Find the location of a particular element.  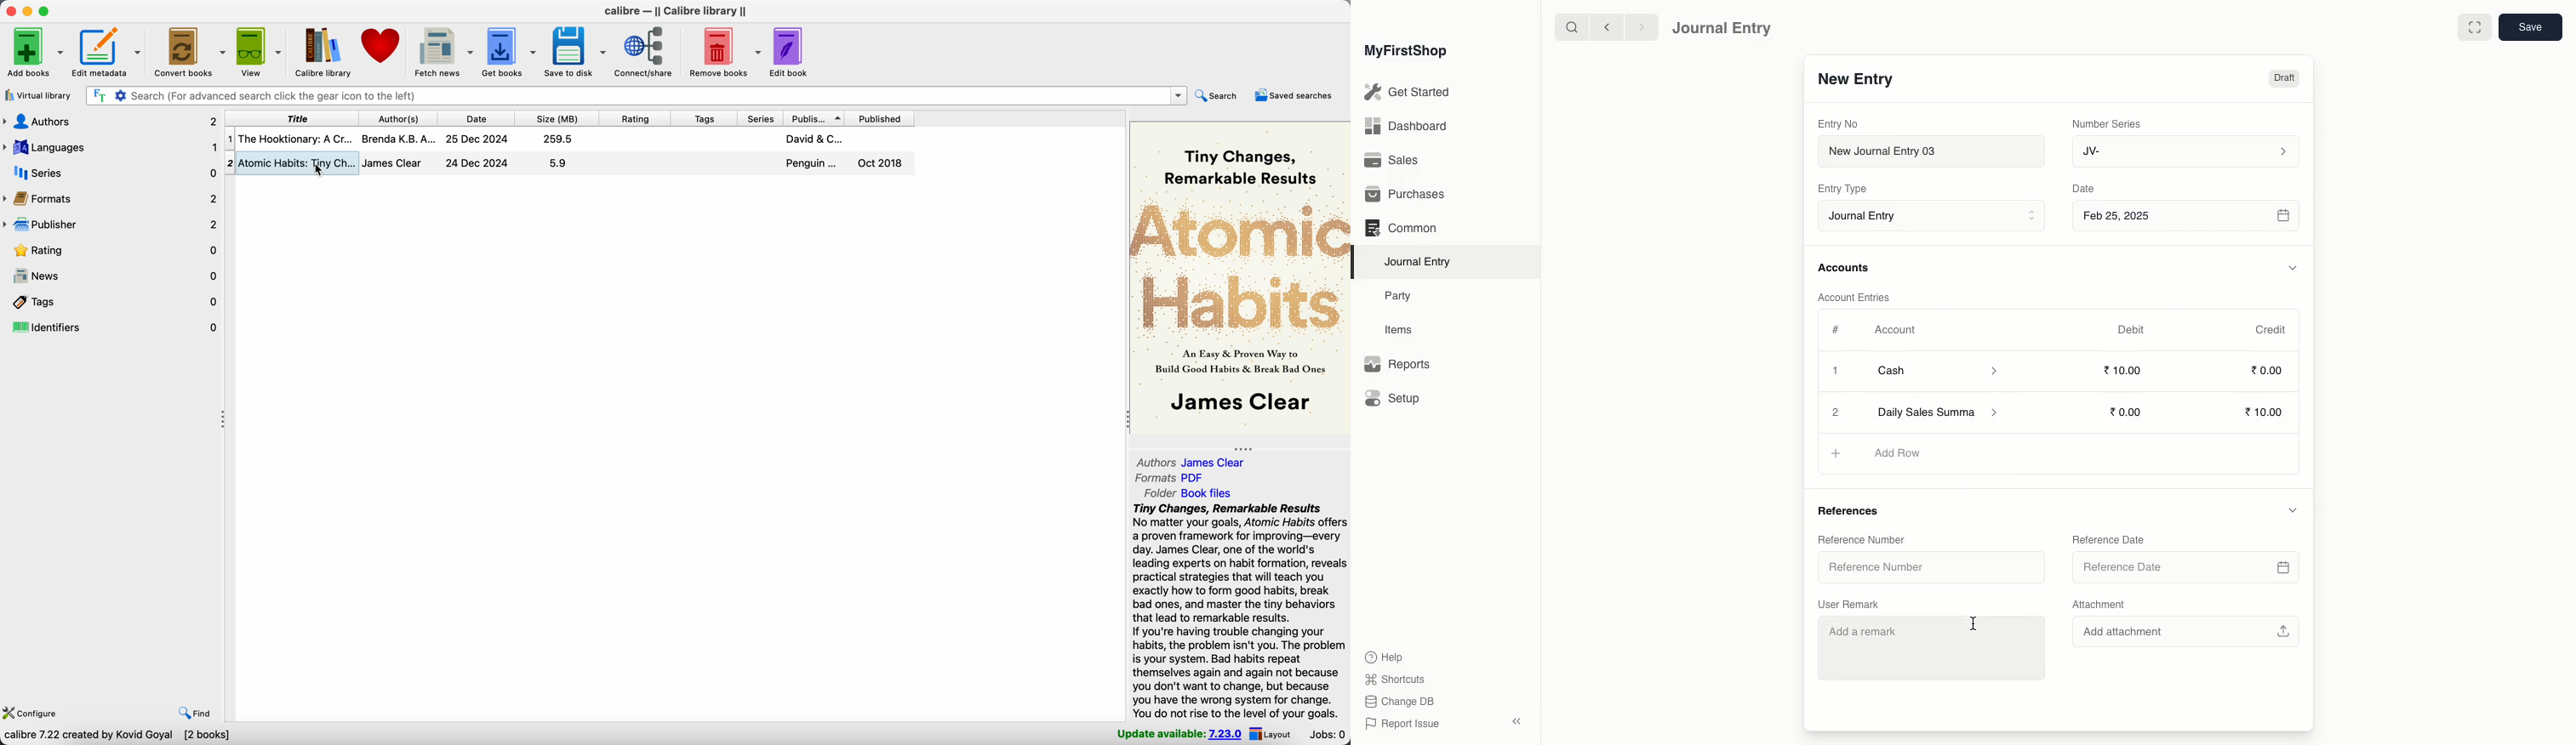

author(s) is located at coordinates (396, 118).